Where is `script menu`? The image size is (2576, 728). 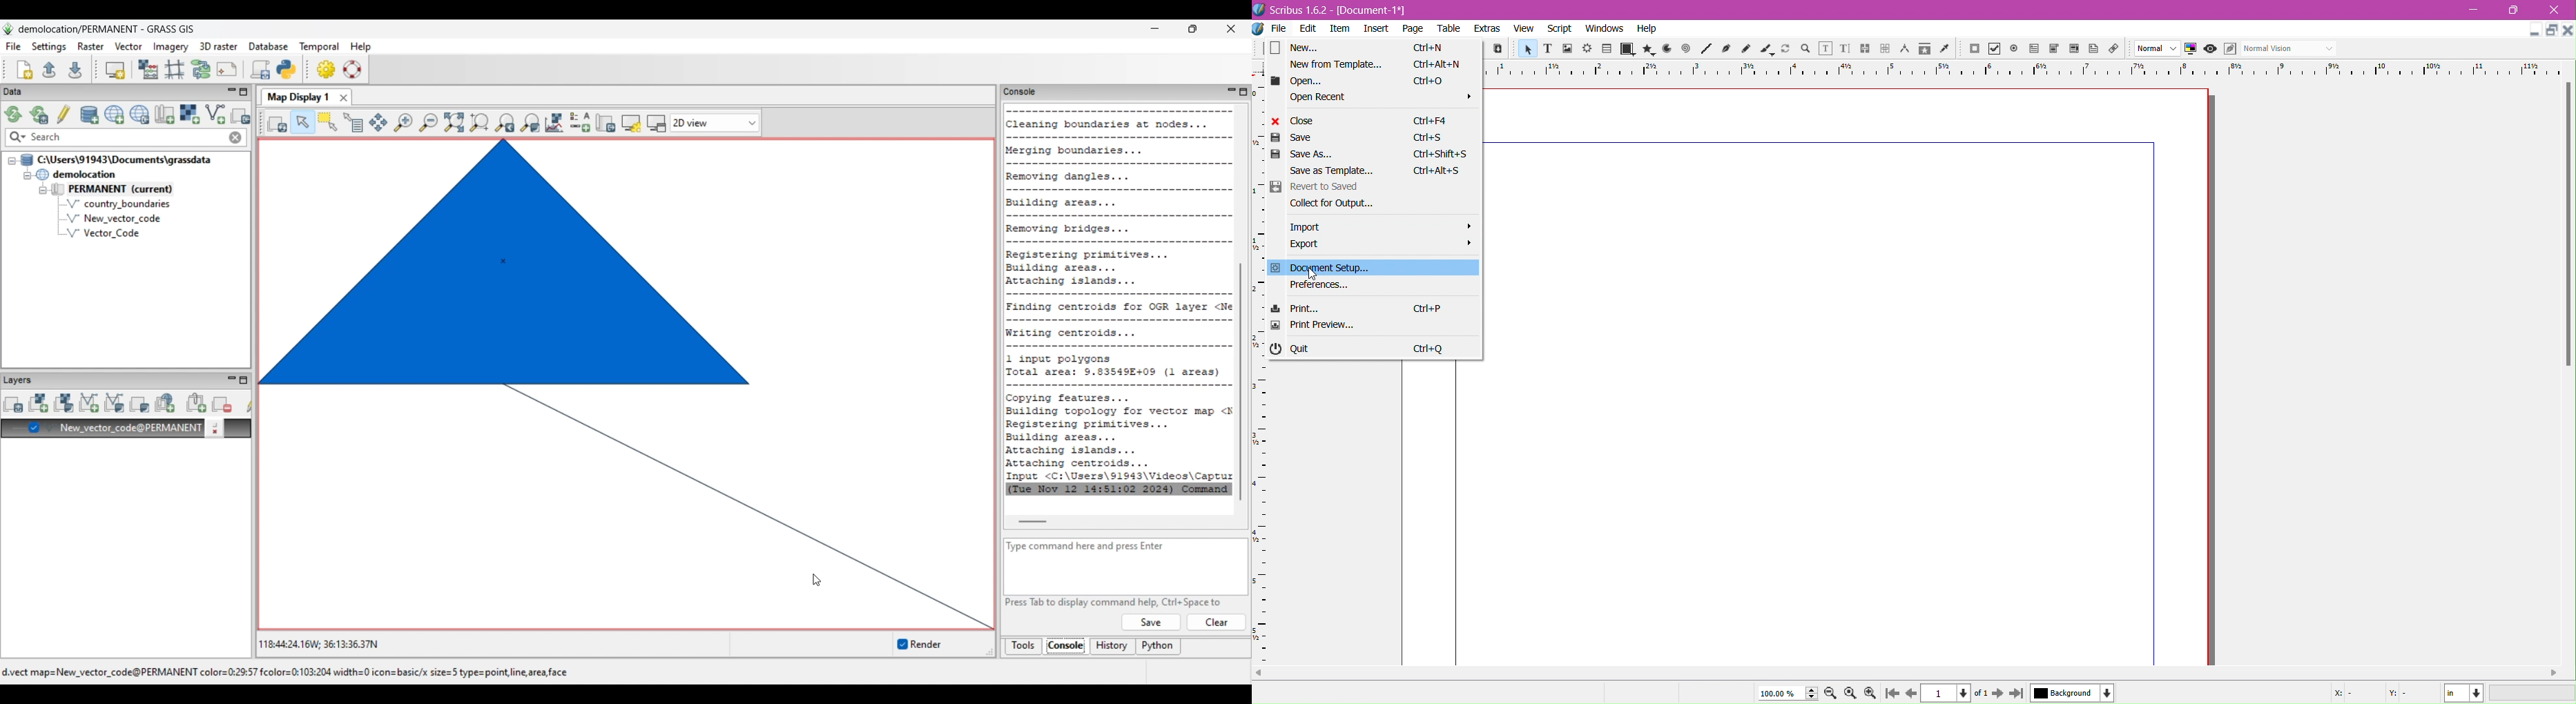
script menu is located at coordinates (1561, 29).